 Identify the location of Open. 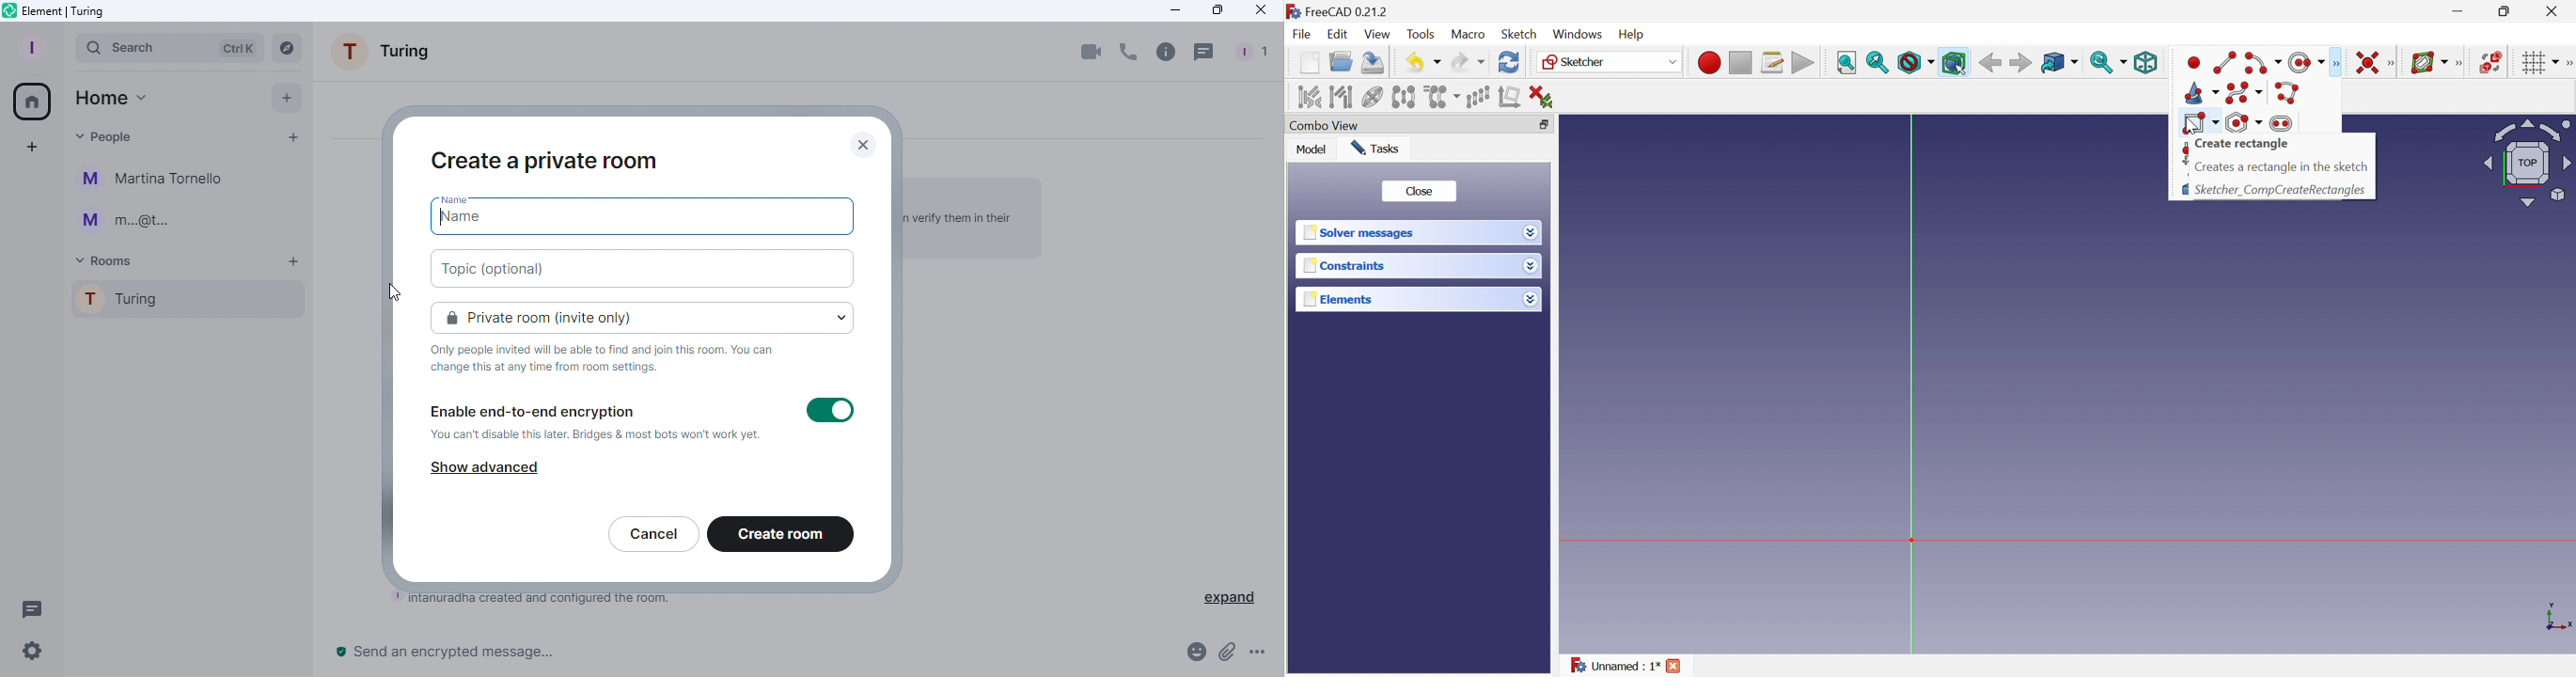
(1341, 62).